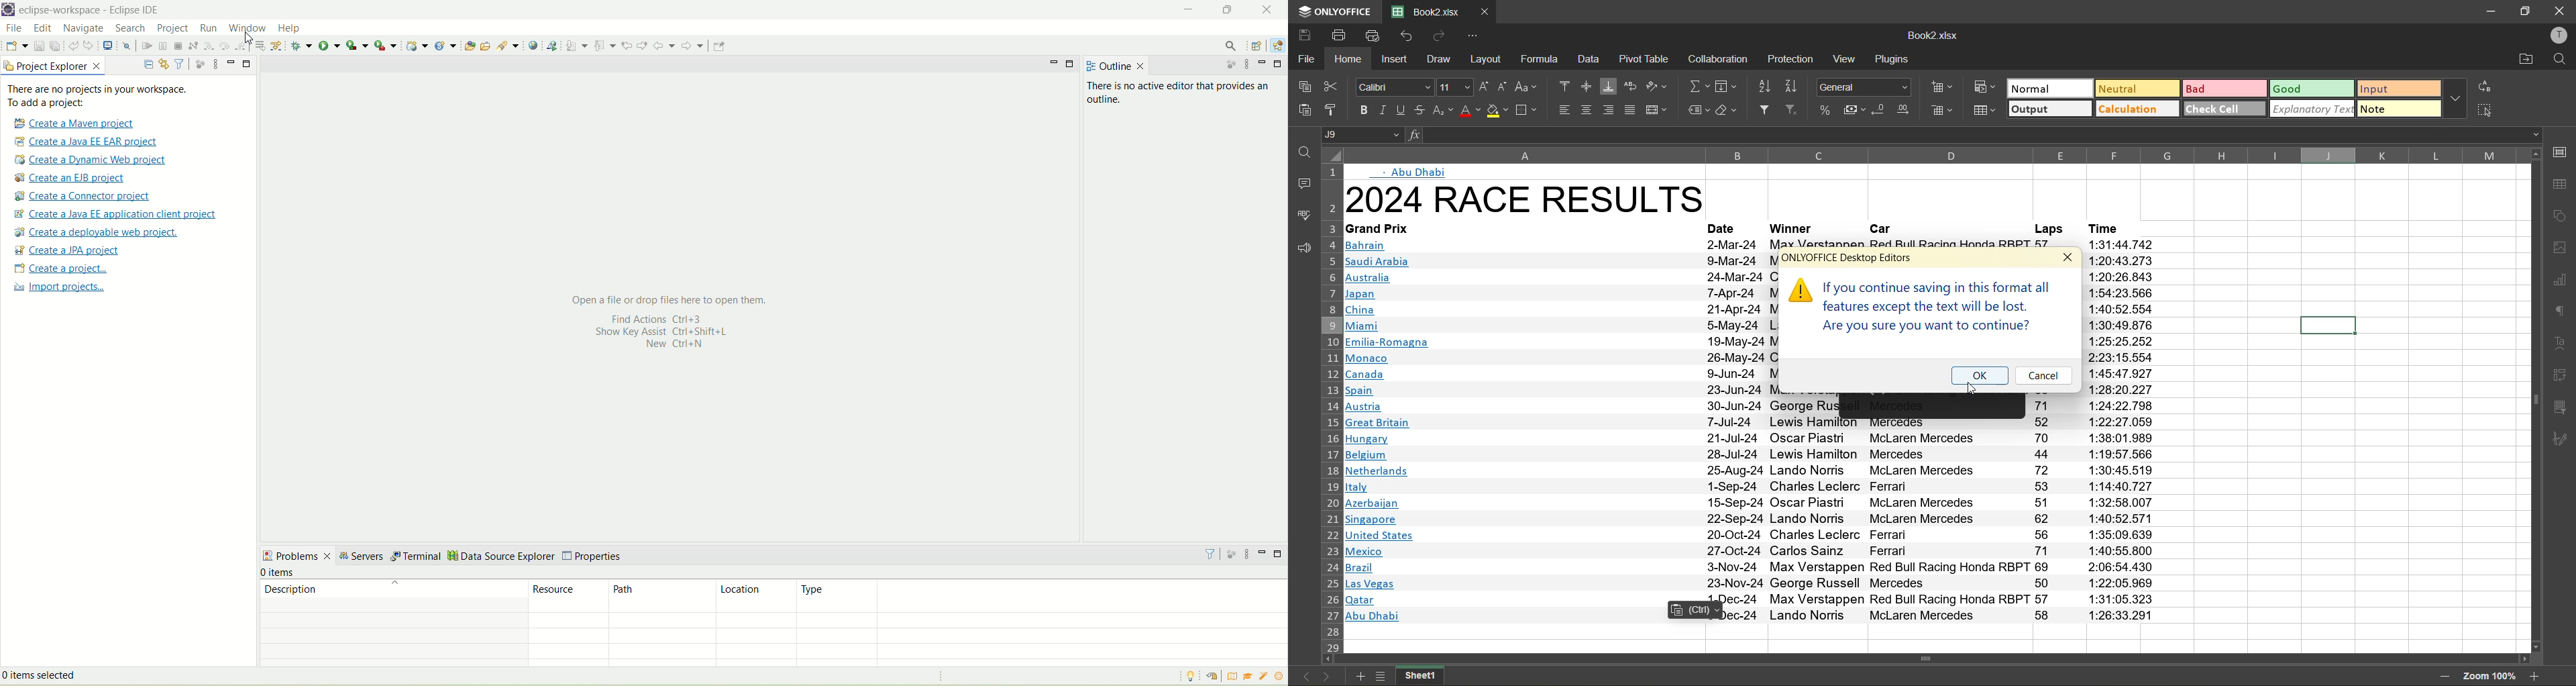 The height and width of the screenshot is (700, 2576). What do you see at coordinates (1931, 34) in the screenshot?
I see `filename` at bounding box center [1931, 34].